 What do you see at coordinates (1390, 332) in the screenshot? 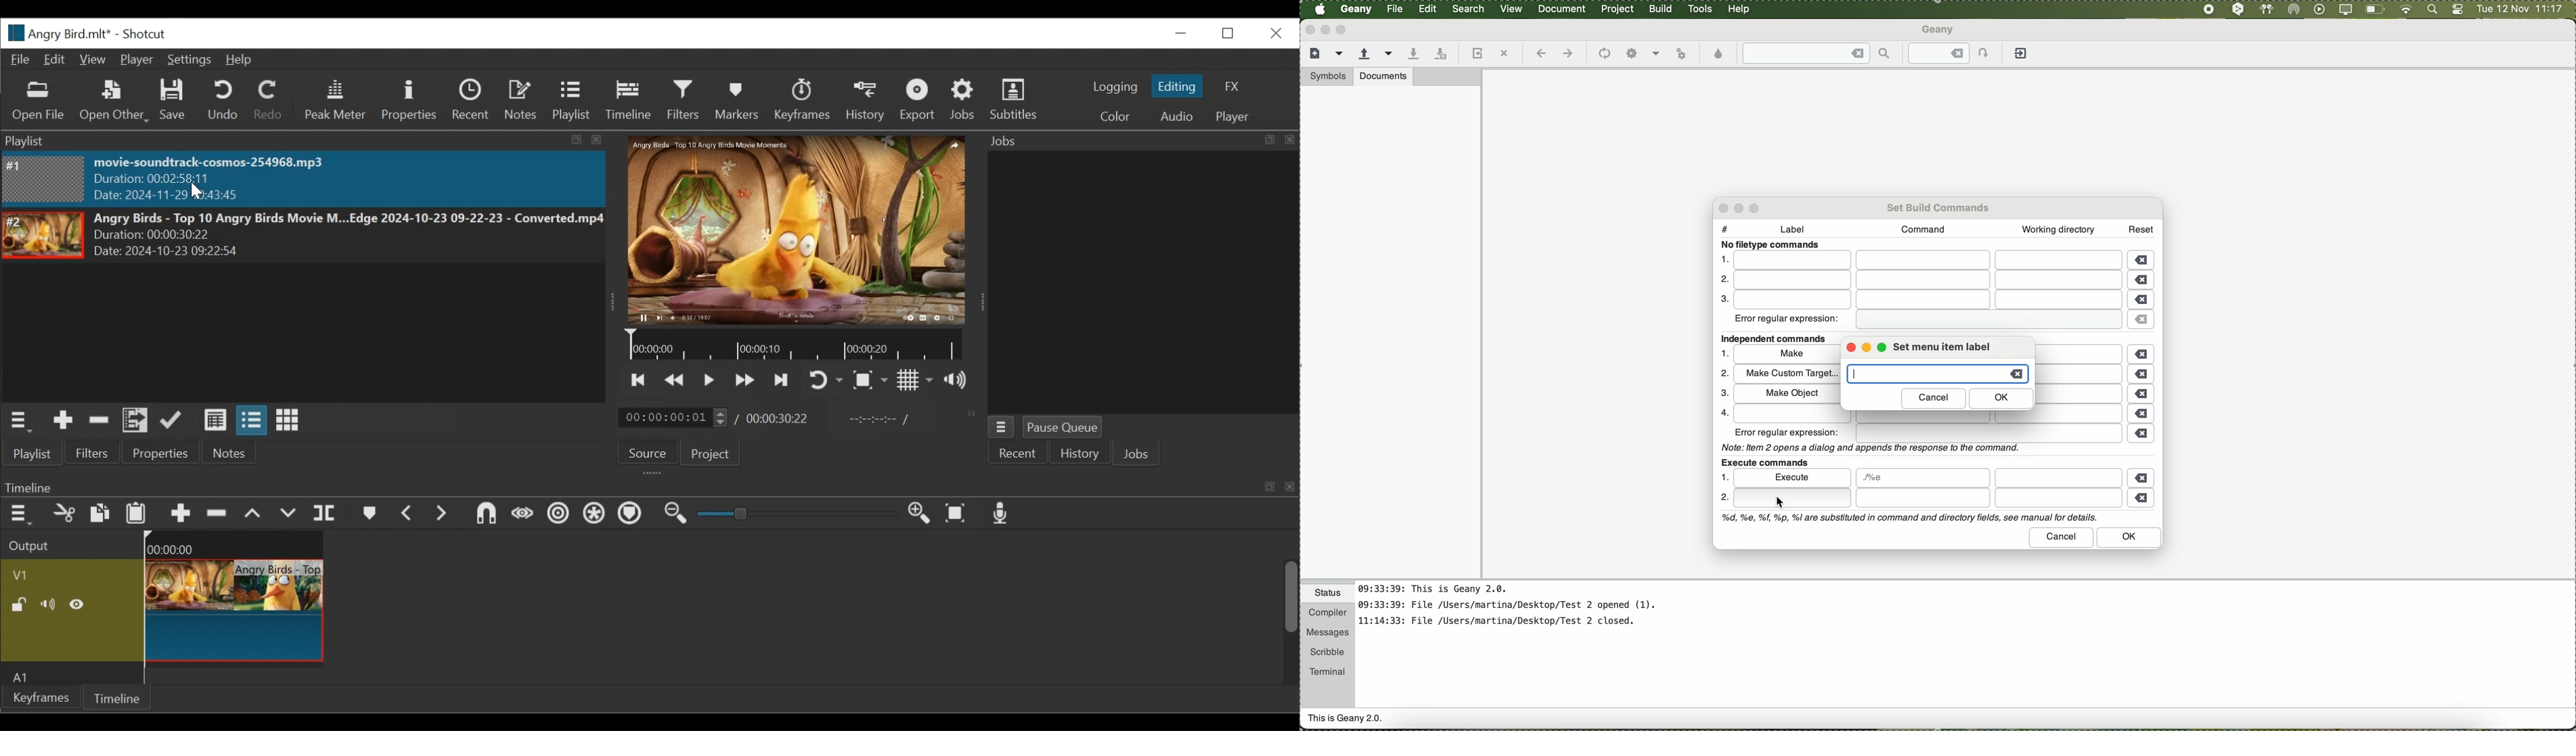
I see `sidebar` at bounding box center [1390, 332].